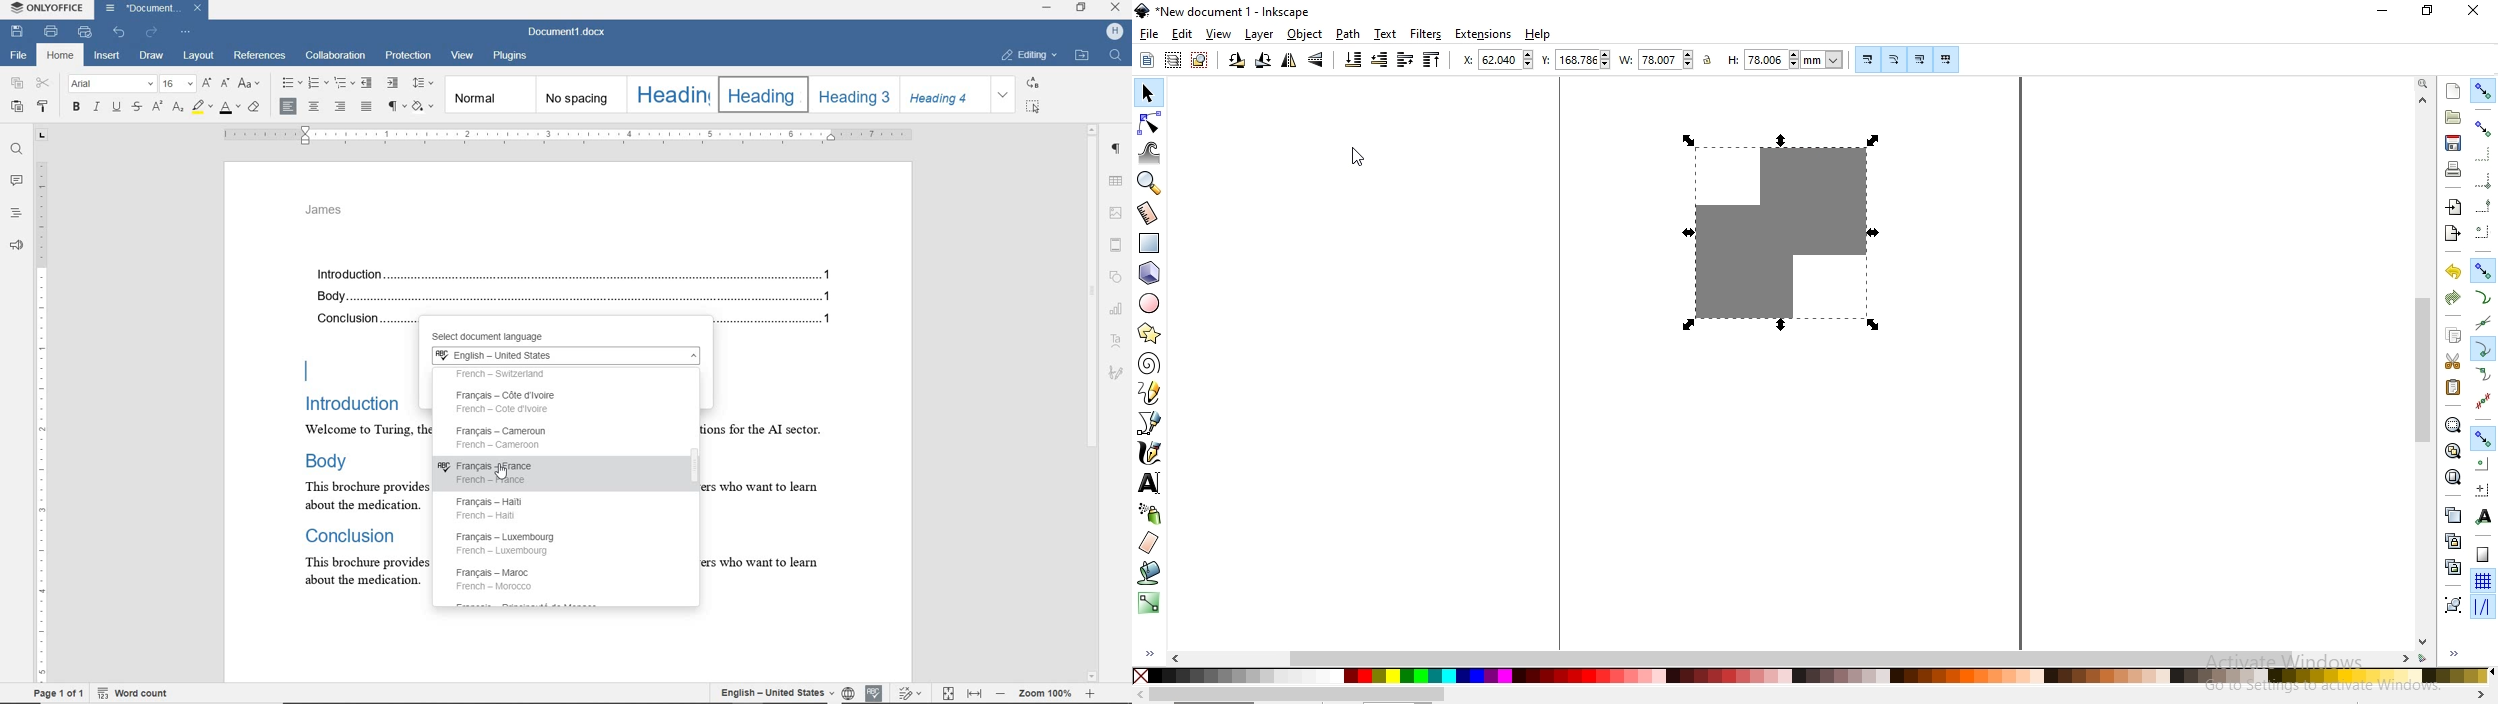 This screenshot has width=2520, height=728. I want to click on snap centersof bounding boxes, so click(2481, 233).